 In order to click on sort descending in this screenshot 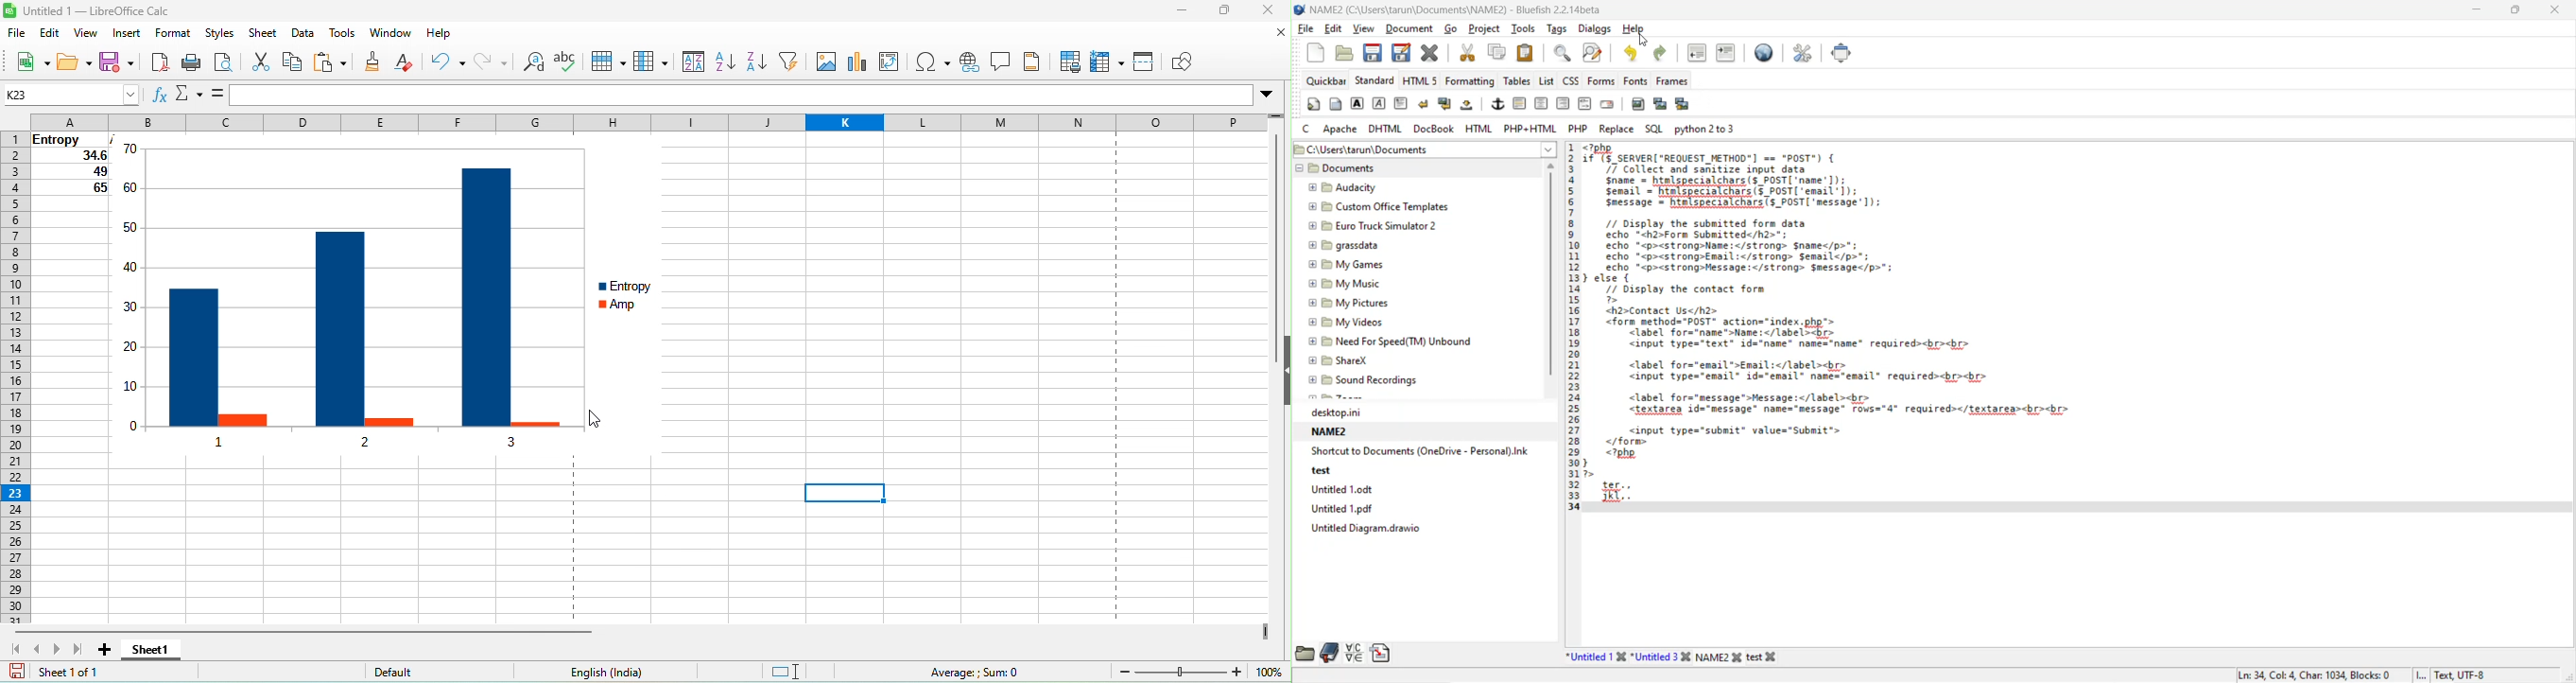, I will do `click(756, 61)`.